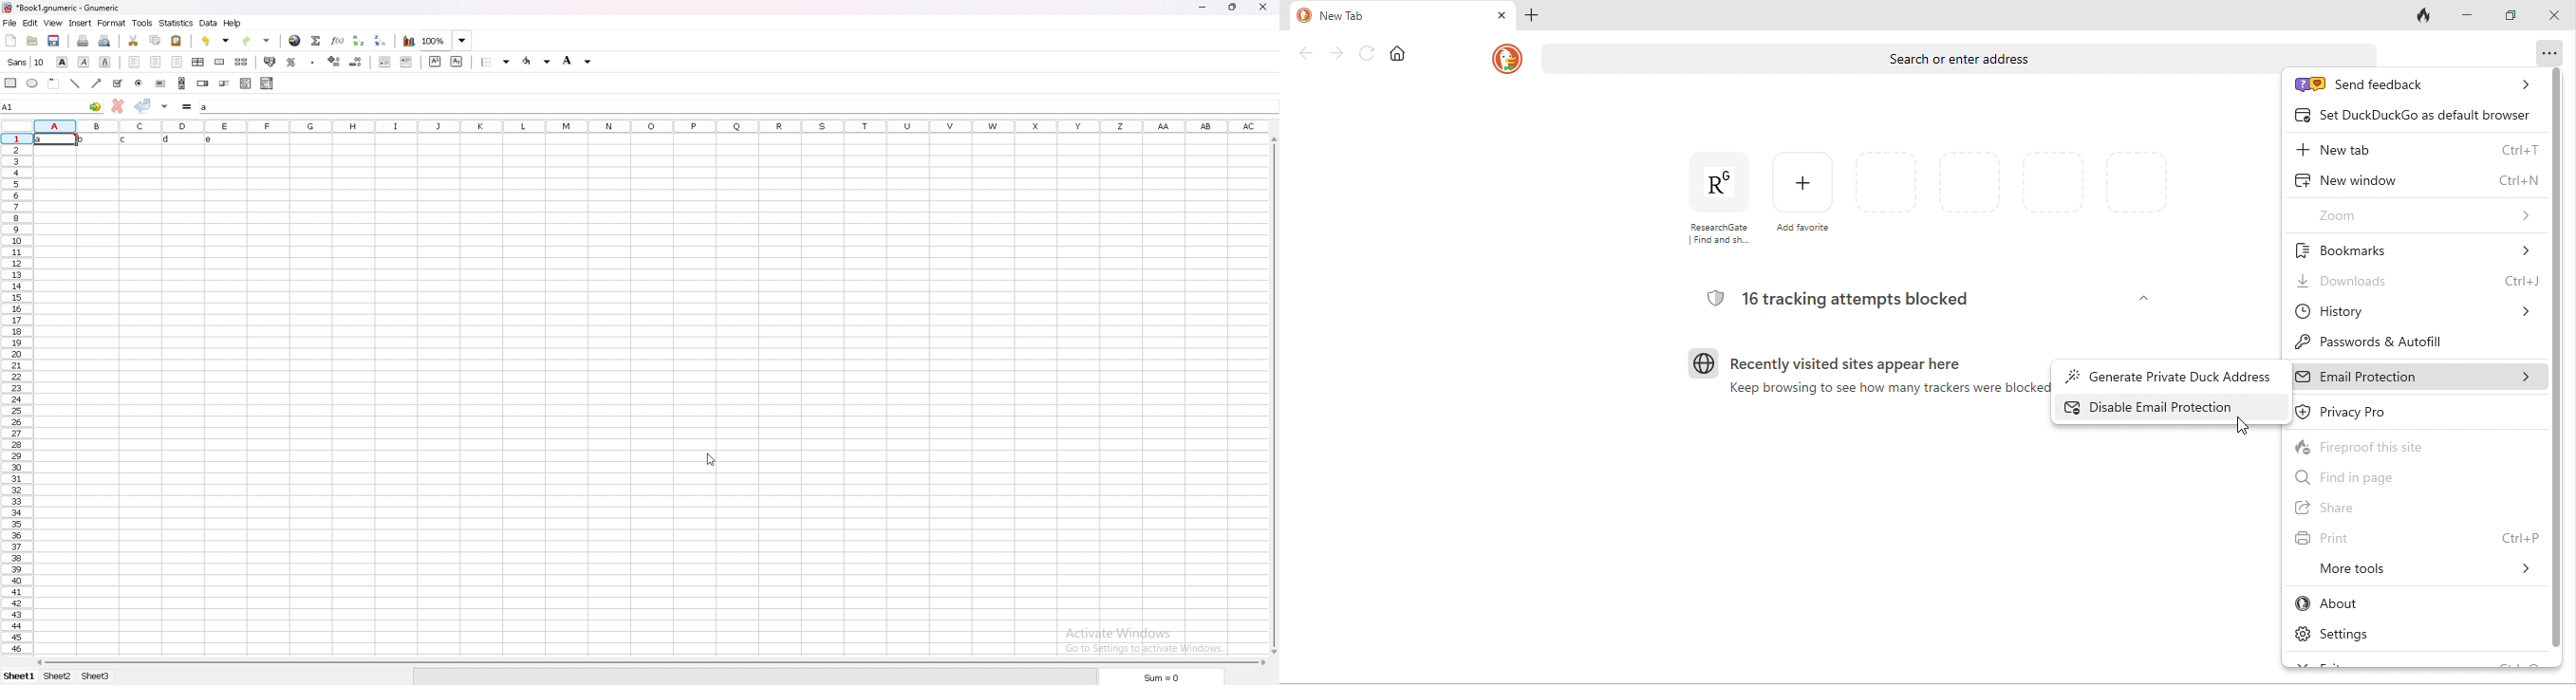  I want to click on print, so click(83, 41).